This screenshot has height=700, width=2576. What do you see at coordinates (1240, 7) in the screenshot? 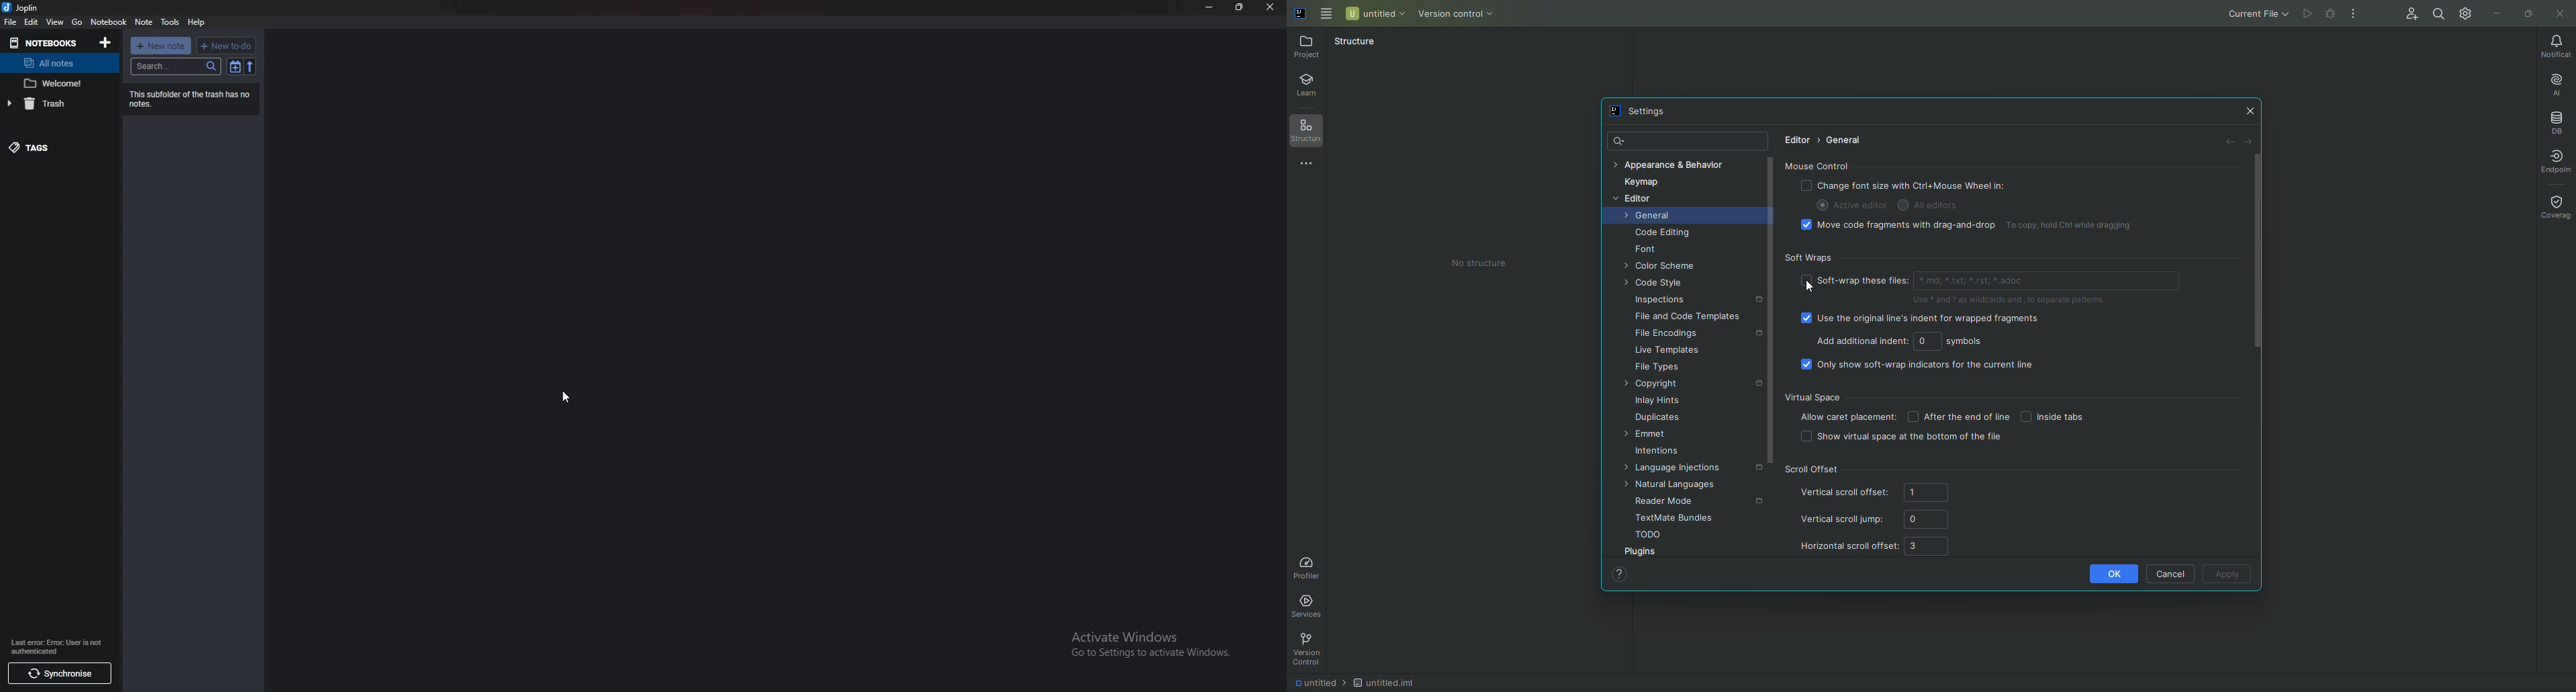
I see `resize` at bounding box center [1240, 7].